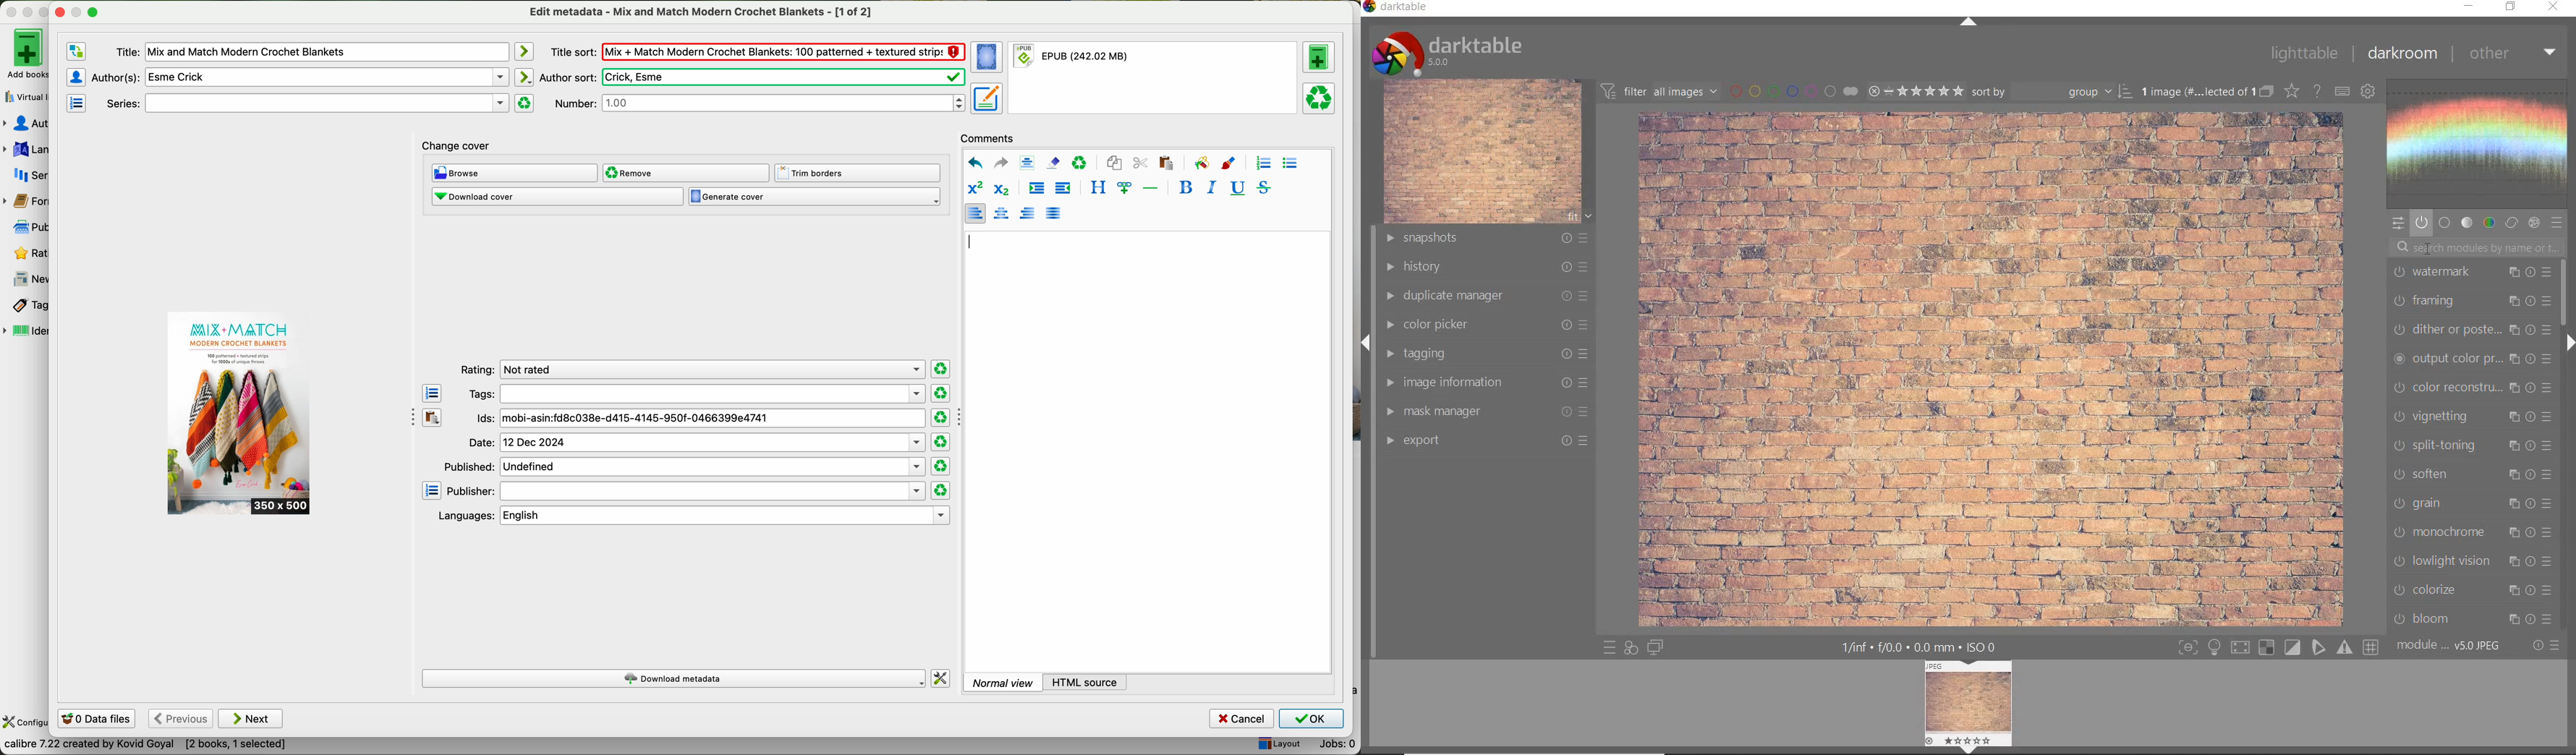 The image size is (2576, 756). Describe the element at coordinates (2481, 144) in the screenshot. I see `wave form` at that location.